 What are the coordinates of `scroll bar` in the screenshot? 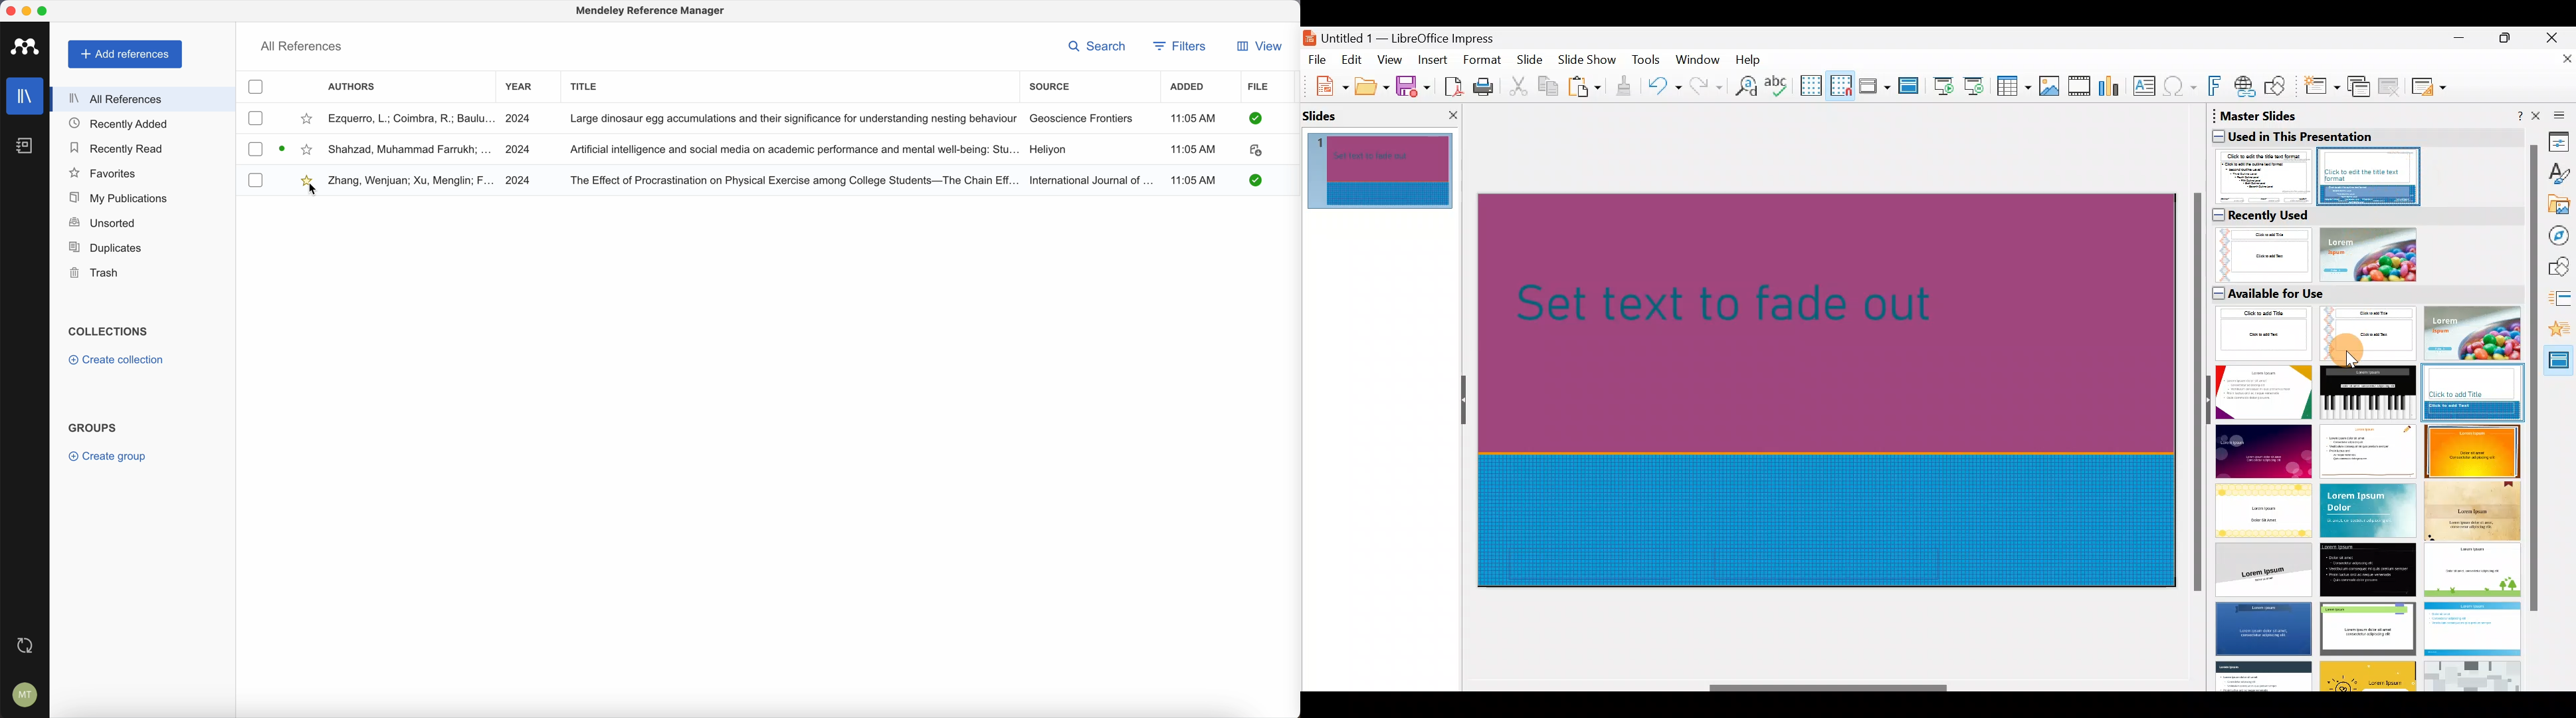 It's located at (2533, 379).